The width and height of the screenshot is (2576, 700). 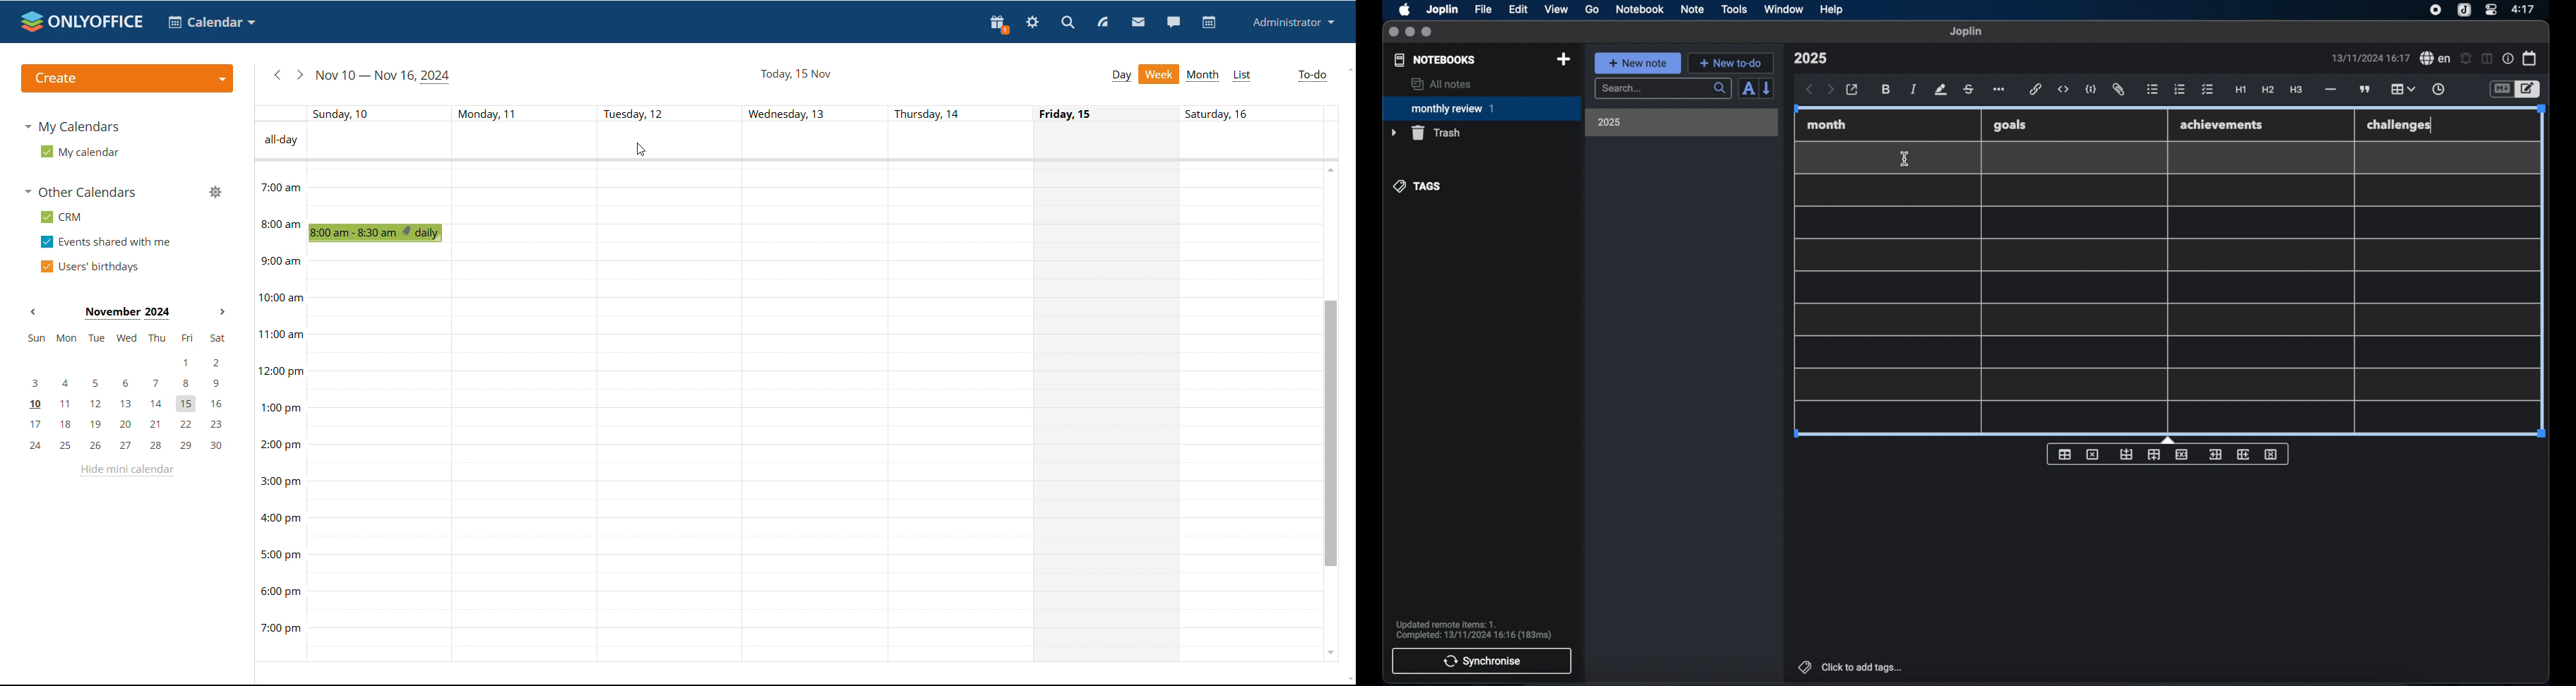 I want to click on joplin icon, so click(x=2463, y=11).